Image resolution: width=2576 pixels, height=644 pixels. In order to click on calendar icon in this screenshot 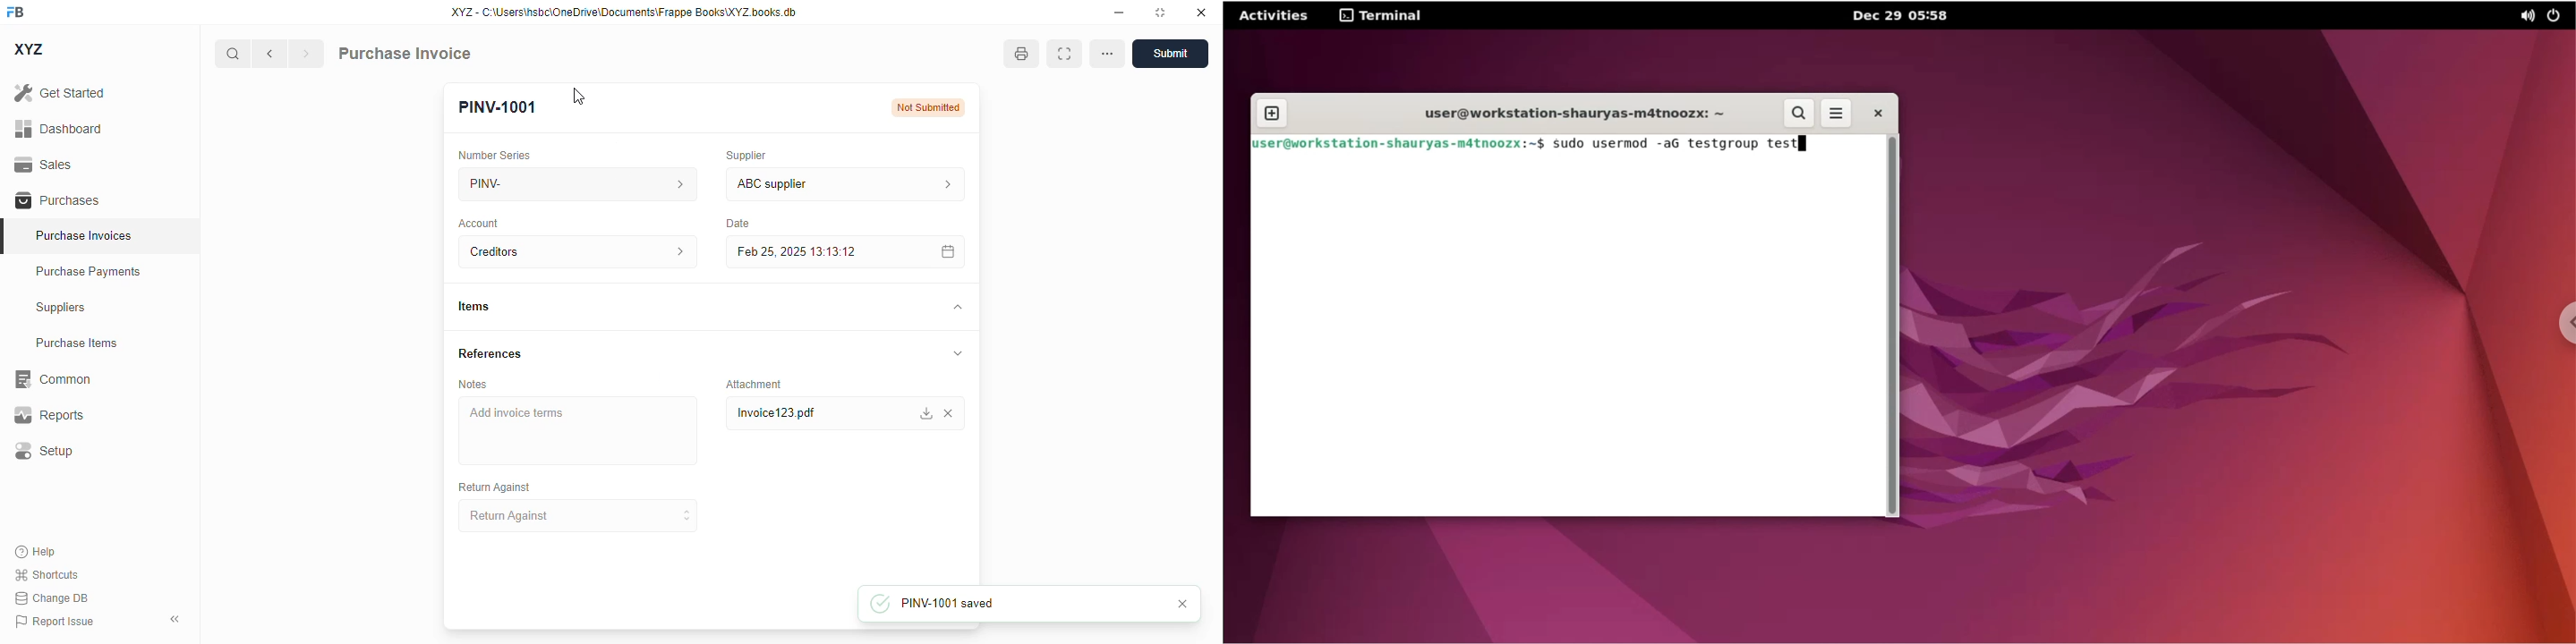, I will do `click(944, 251)`.